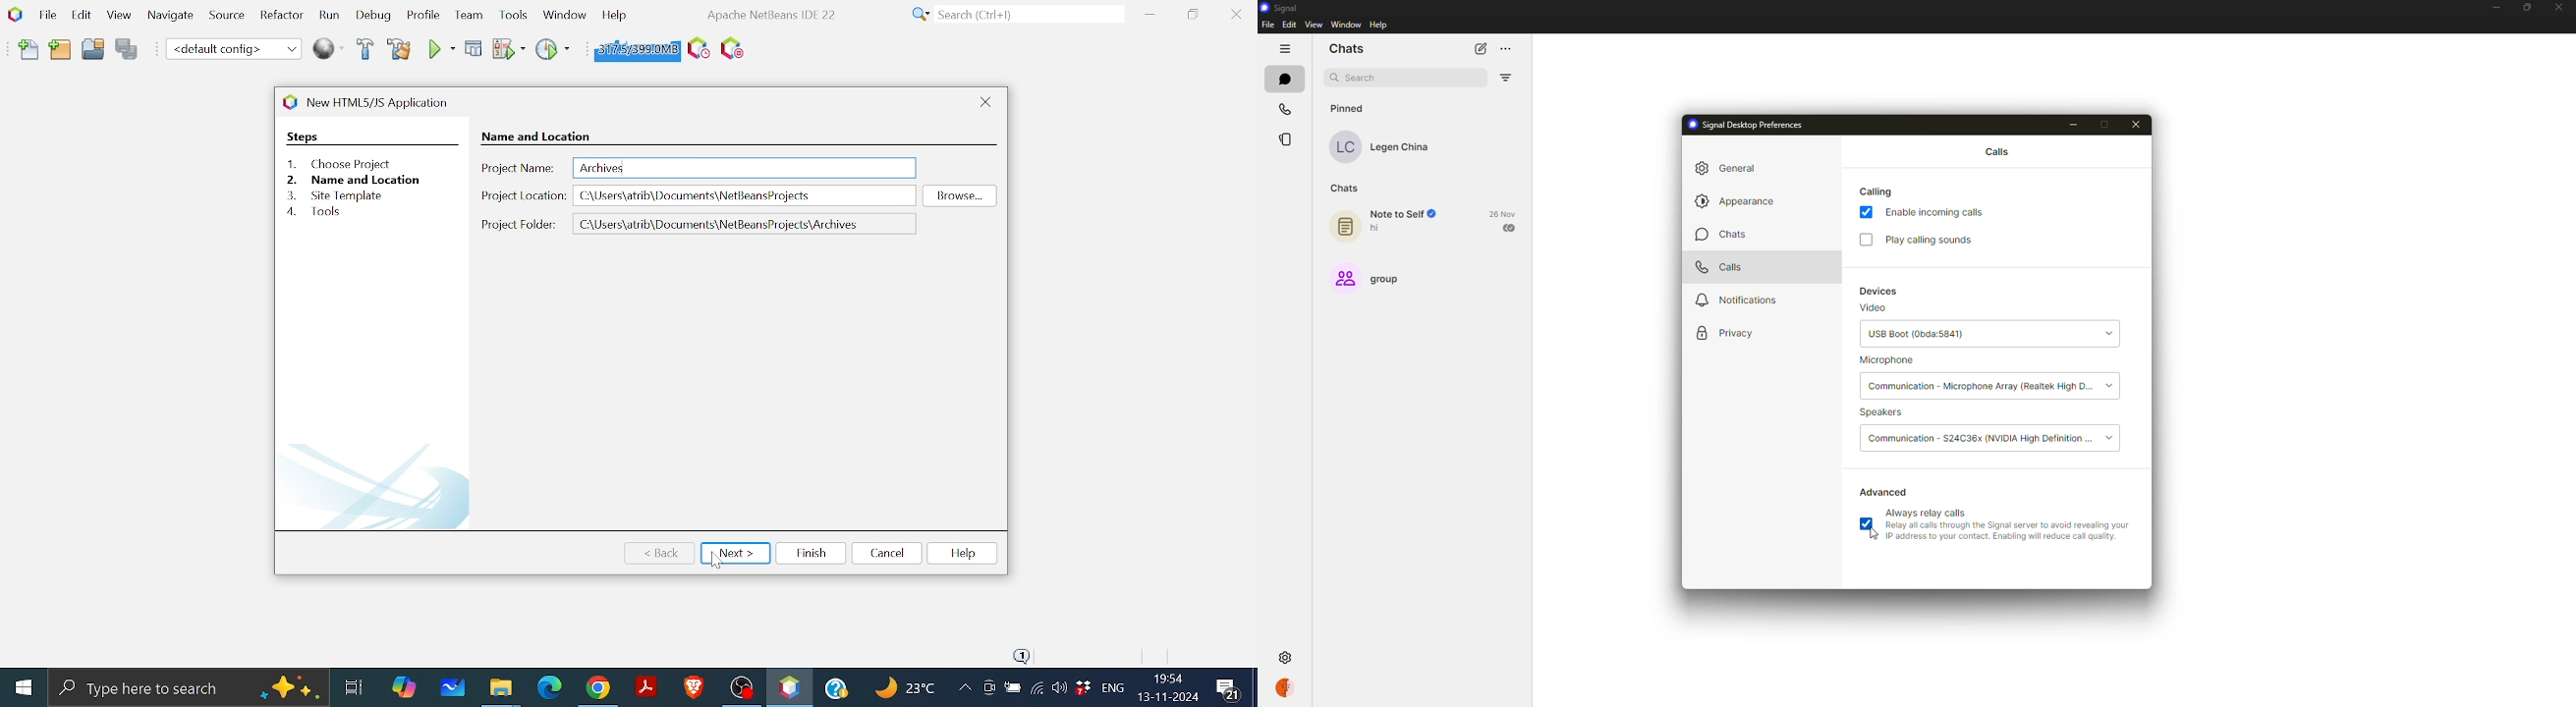 The height and width of the screenshot is (728, 2576). I want to click on Task view, so click(353, 684).